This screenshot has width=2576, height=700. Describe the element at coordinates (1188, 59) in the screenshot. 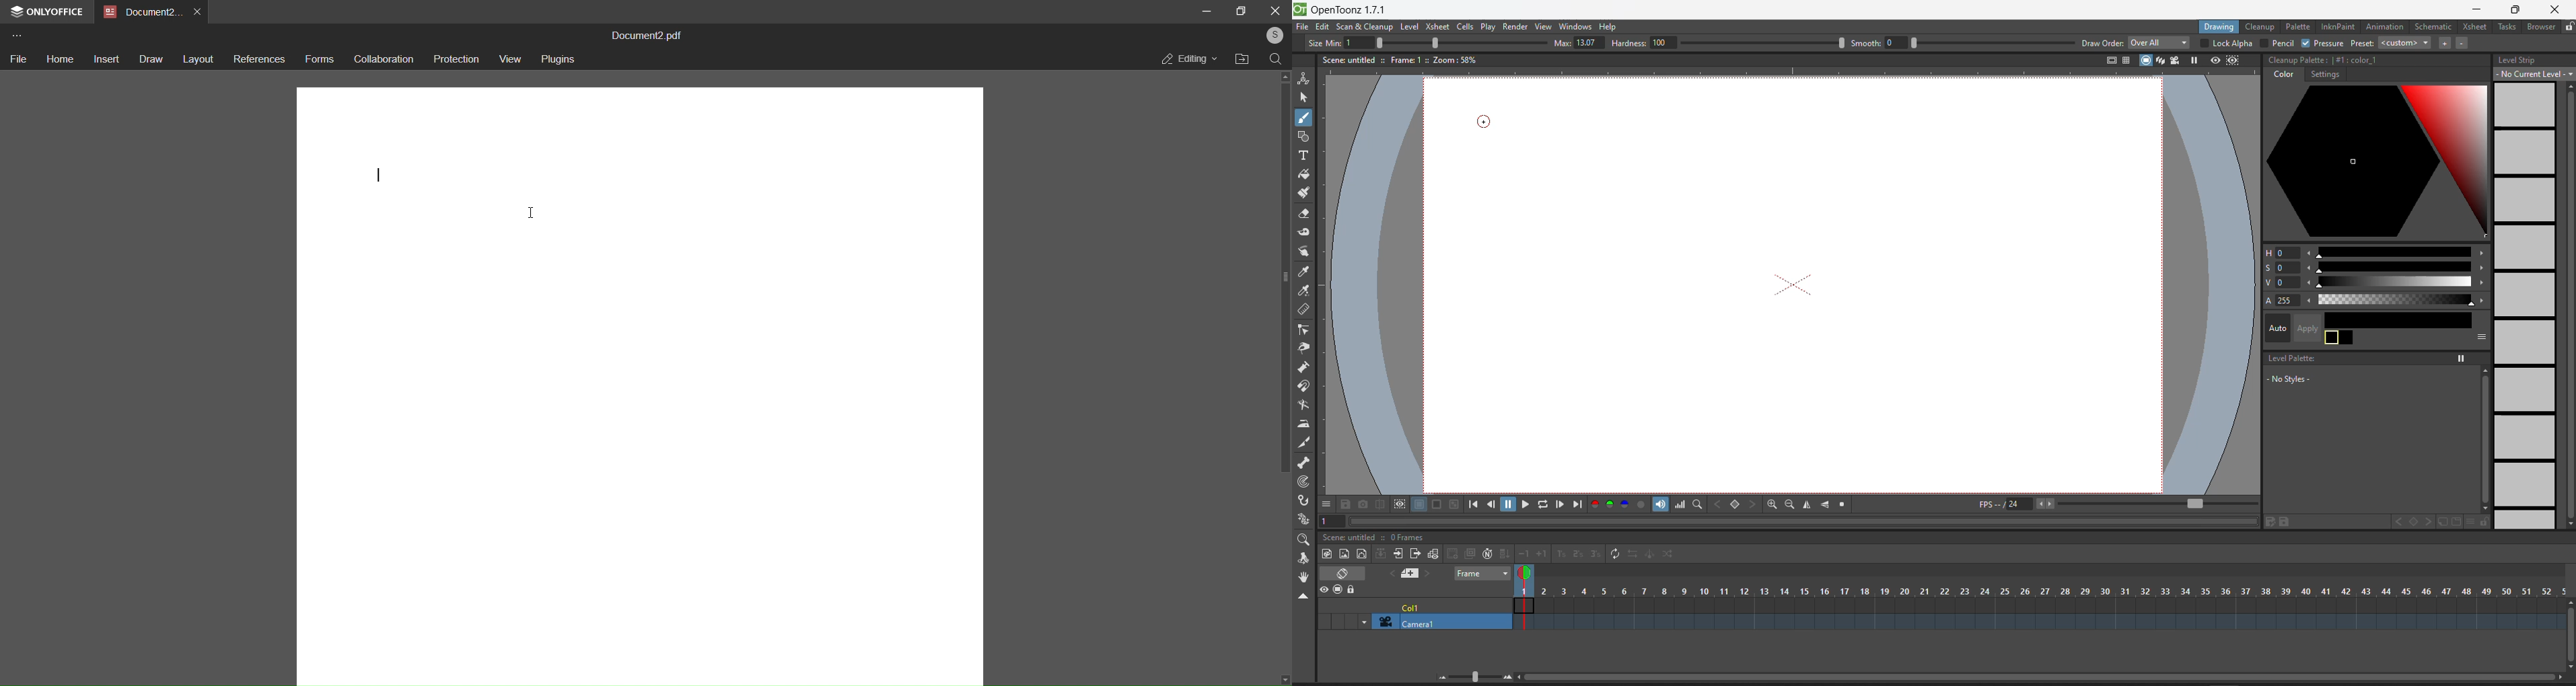

I see `editing` at that location.